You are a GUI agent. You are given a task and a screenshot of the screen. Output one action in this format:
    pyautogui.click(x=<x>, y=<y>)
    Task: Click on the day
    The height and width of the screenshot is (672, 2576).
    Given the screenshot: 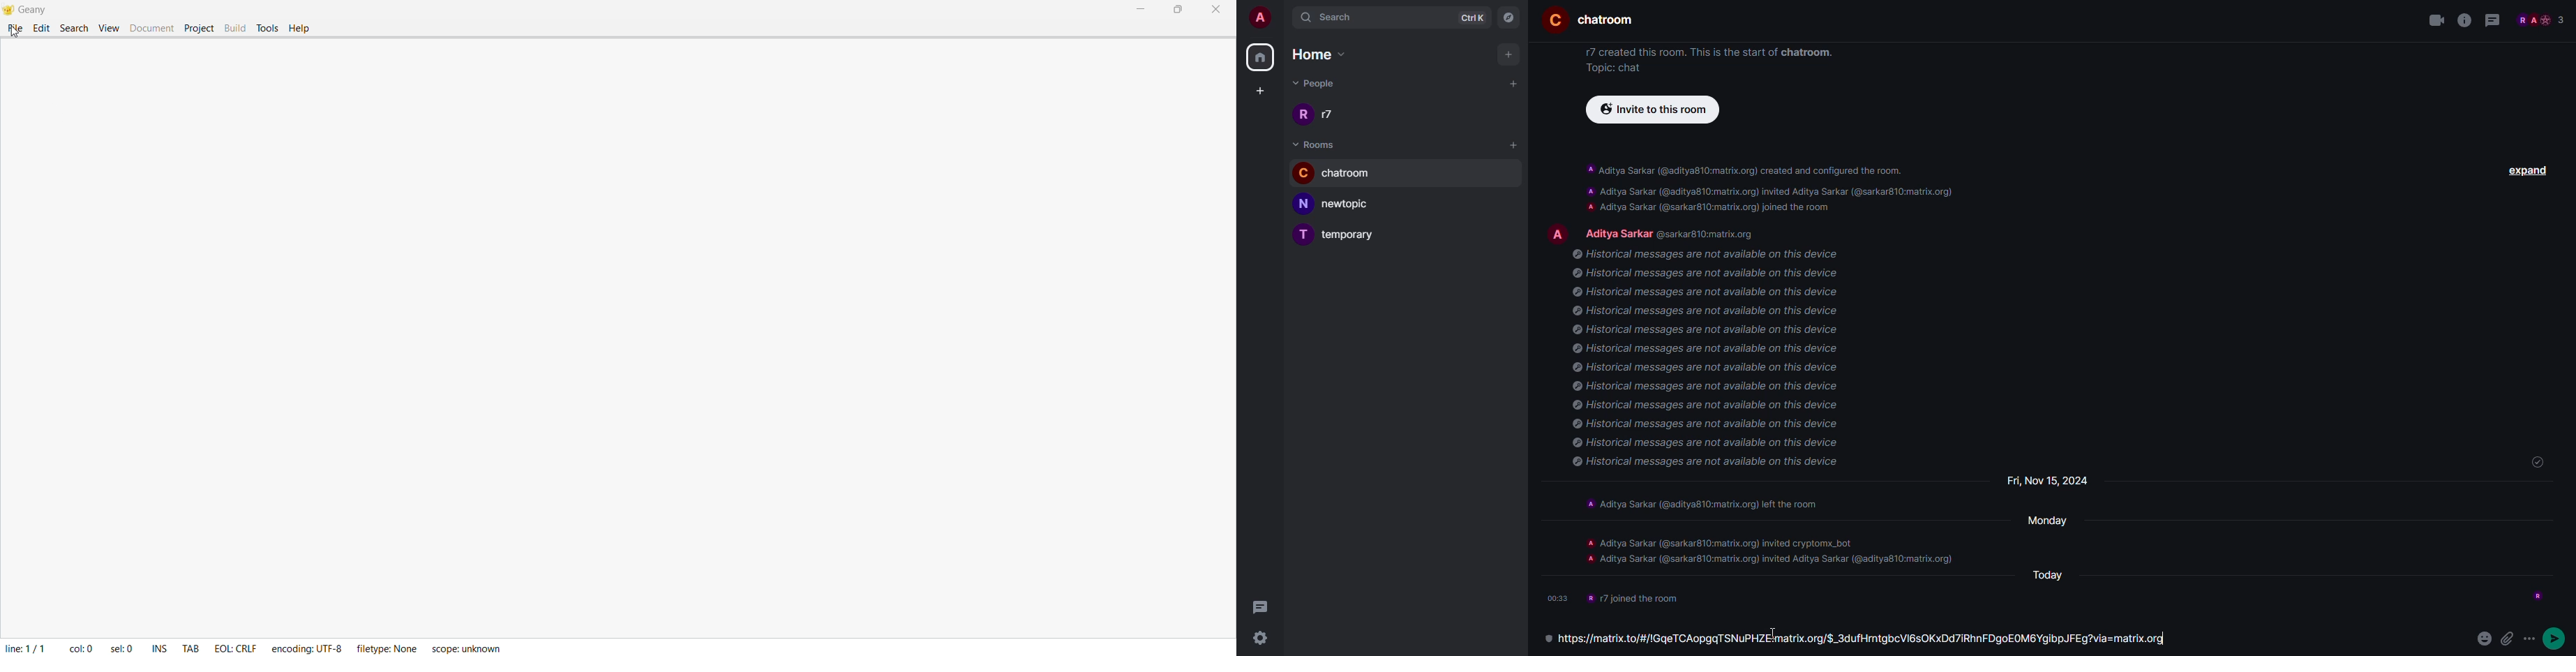 What is the action you would take?
    pyautogui.click(x=2046, y=519)
    